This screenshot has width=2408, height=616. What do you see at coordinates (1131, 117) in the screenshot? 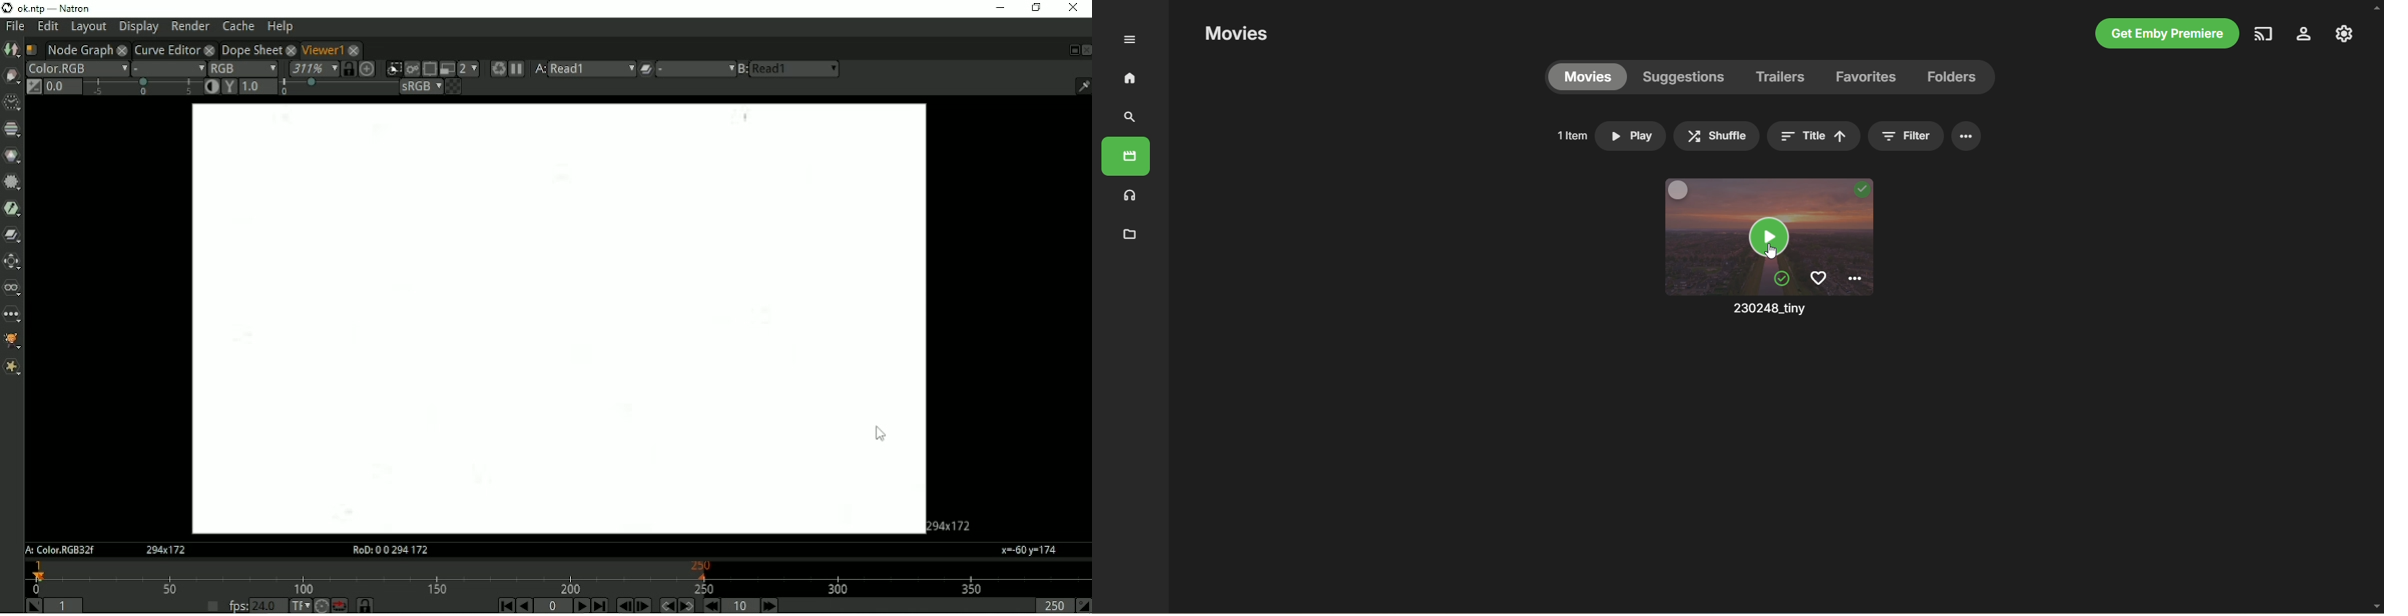
I see `search` at bounding box center [1131, 117].